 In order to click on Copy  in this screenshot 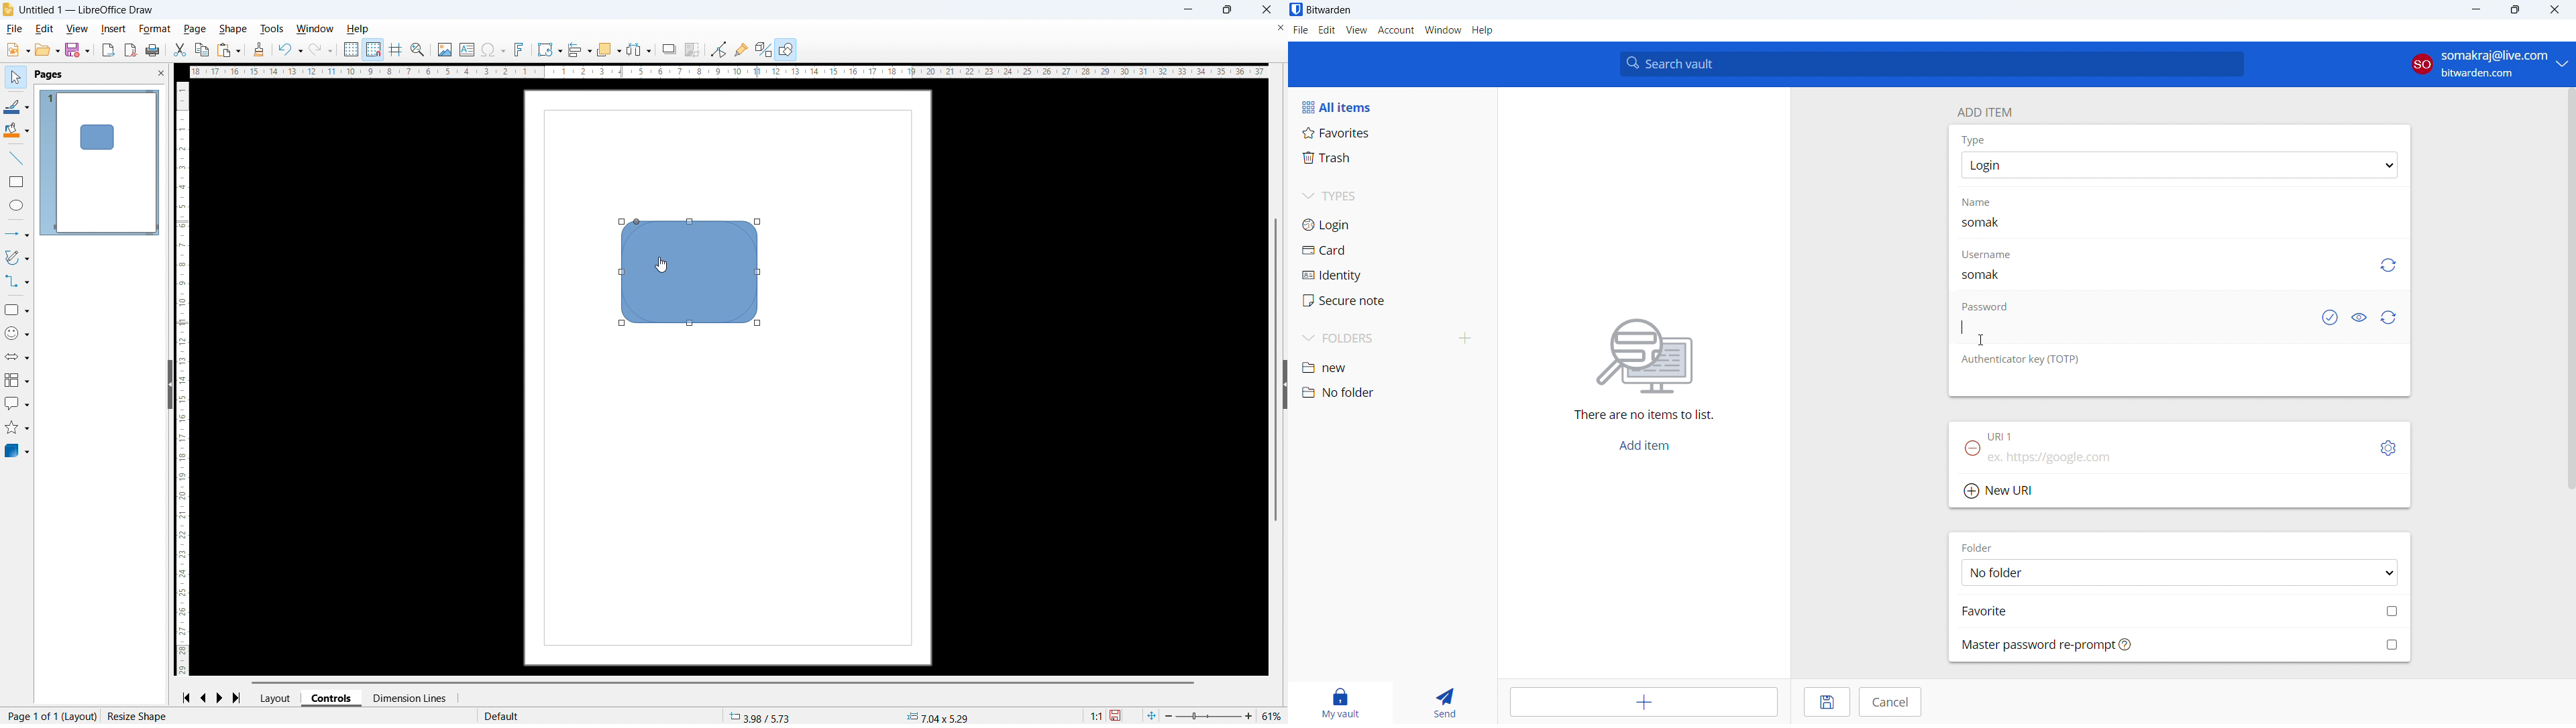, I will do `click(201, 50)`.